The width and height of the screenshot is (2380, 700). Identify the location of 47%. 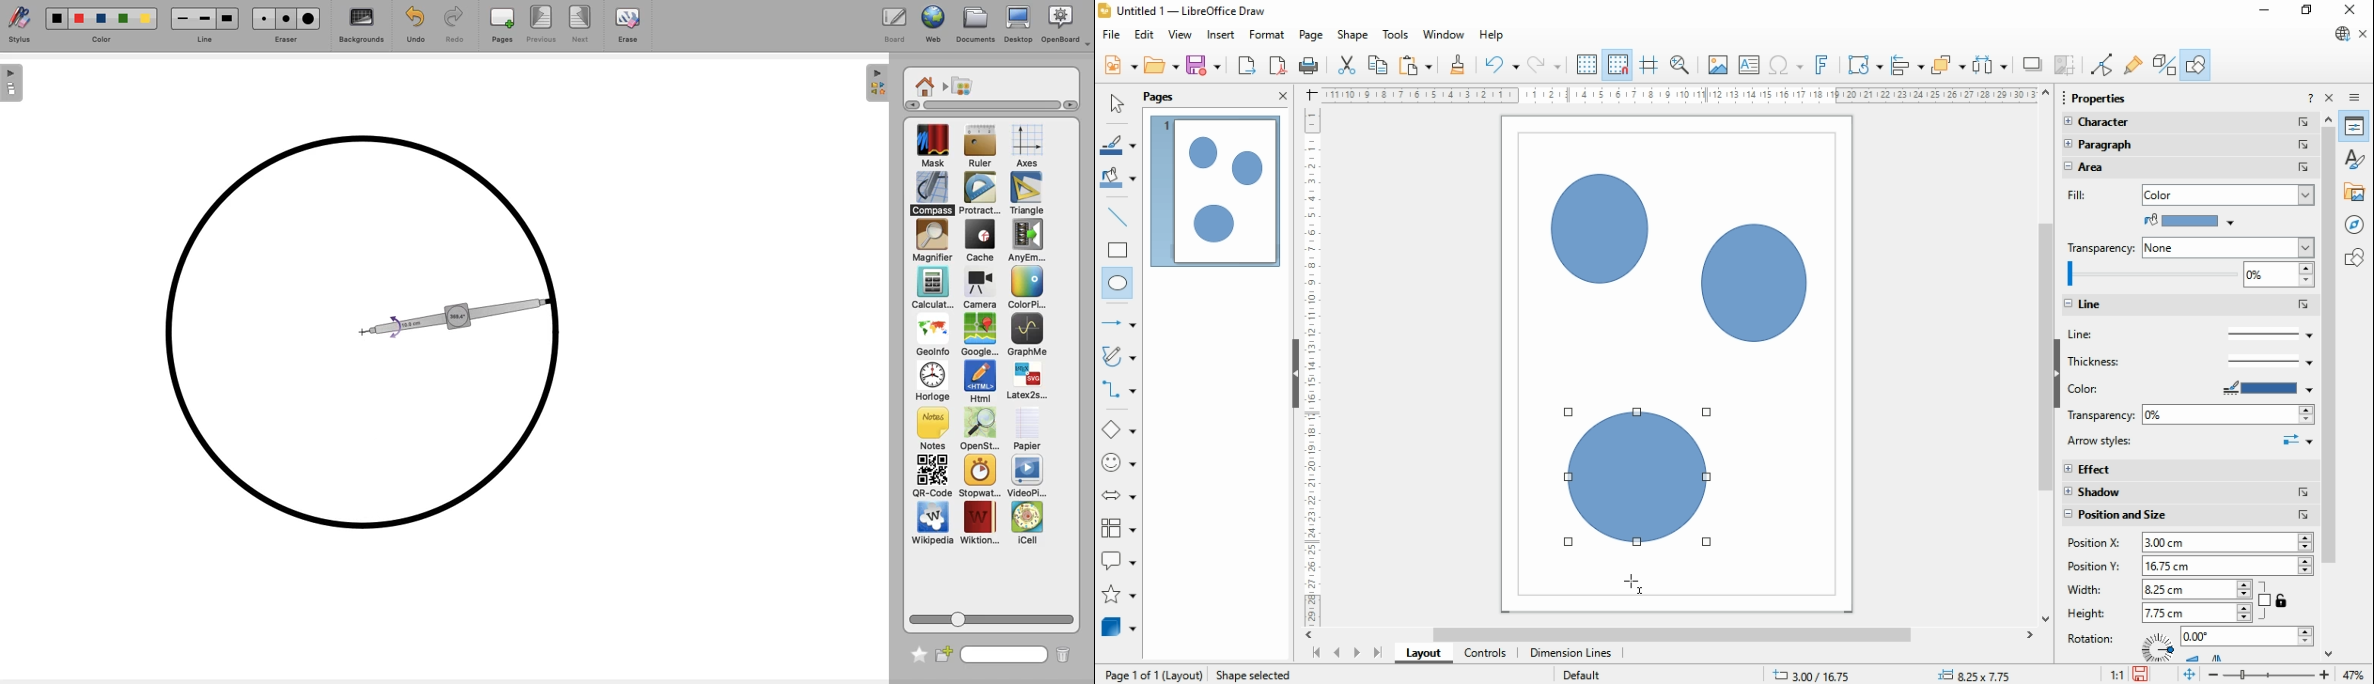
(2356, 674).